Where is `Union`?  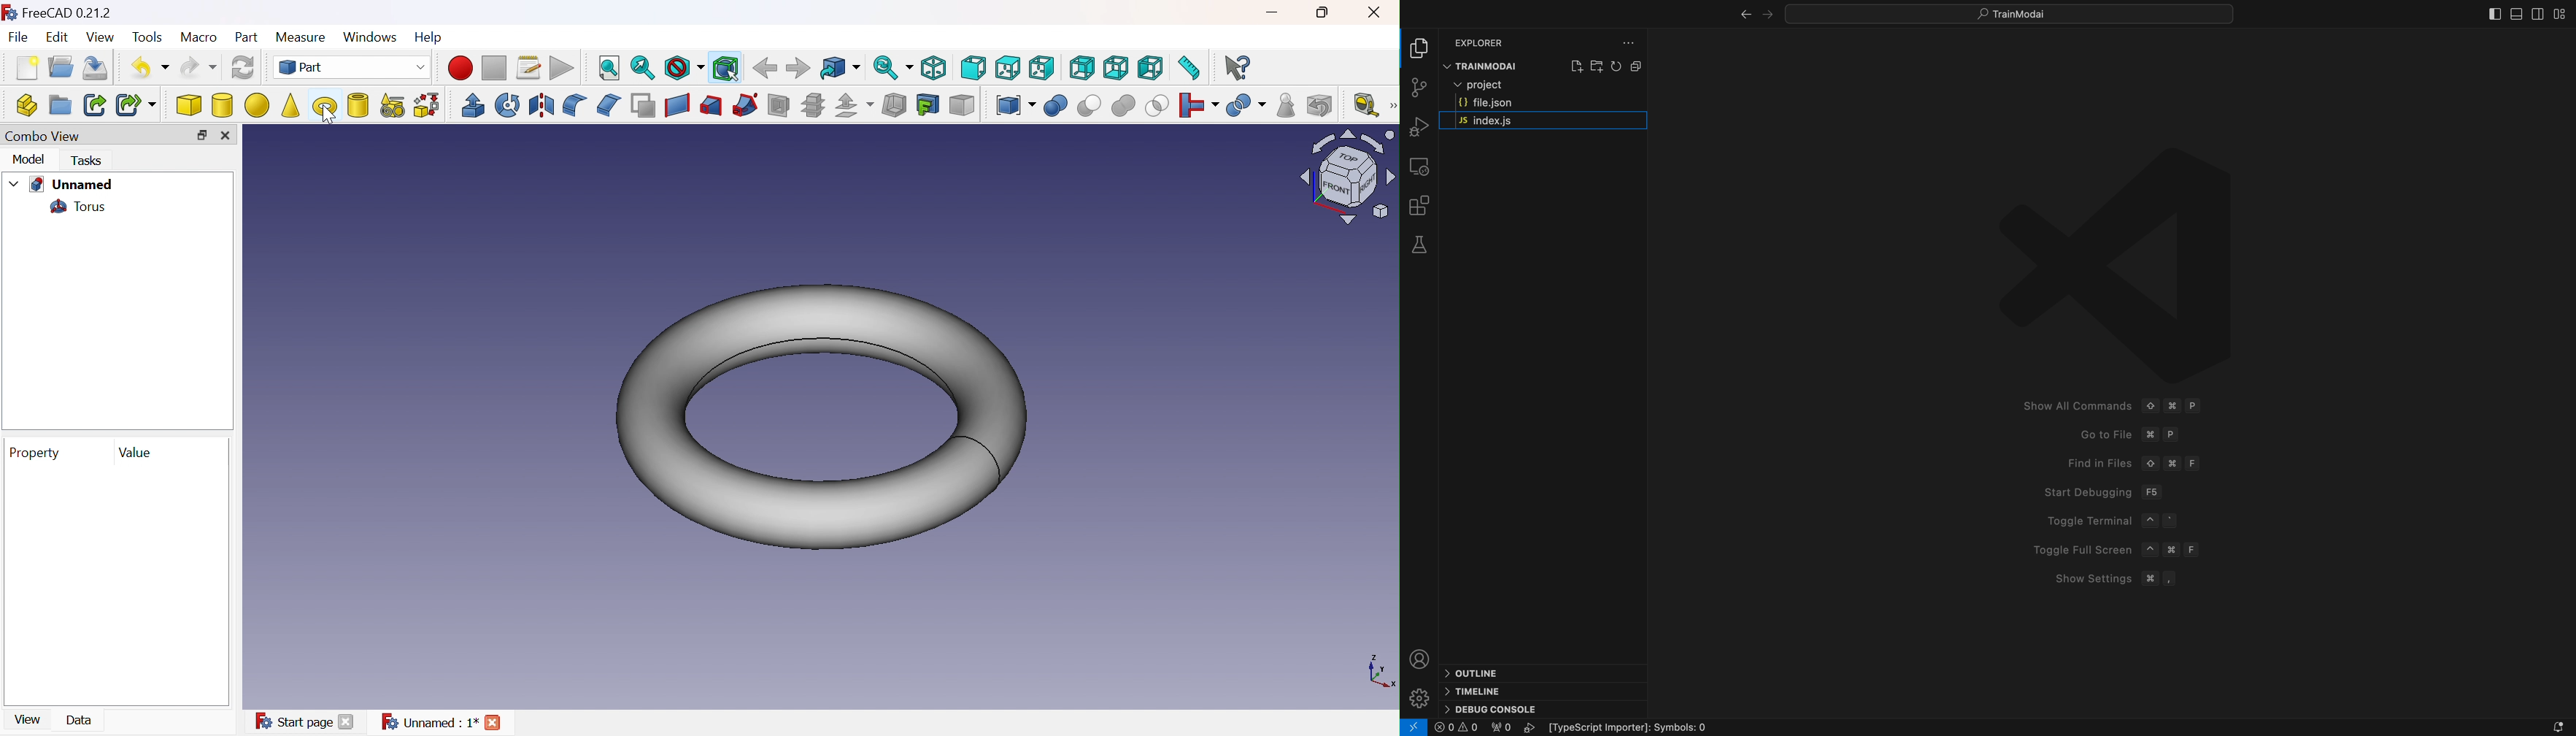
Union is located at coordinates (1122, 105).